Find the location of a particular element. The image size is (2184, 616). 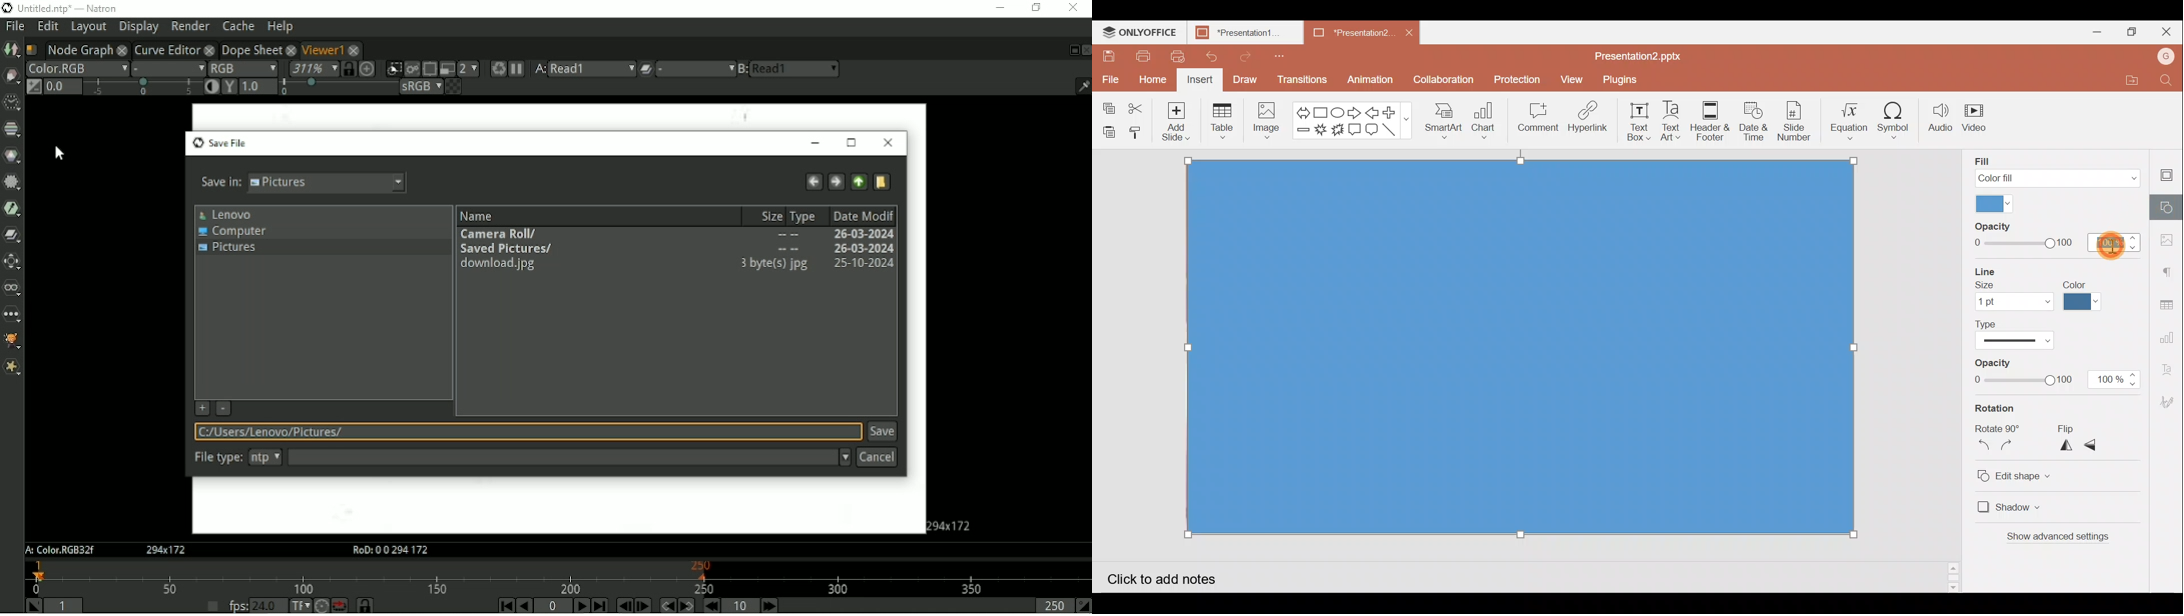

Chart is located at coordinates (1482, 123).